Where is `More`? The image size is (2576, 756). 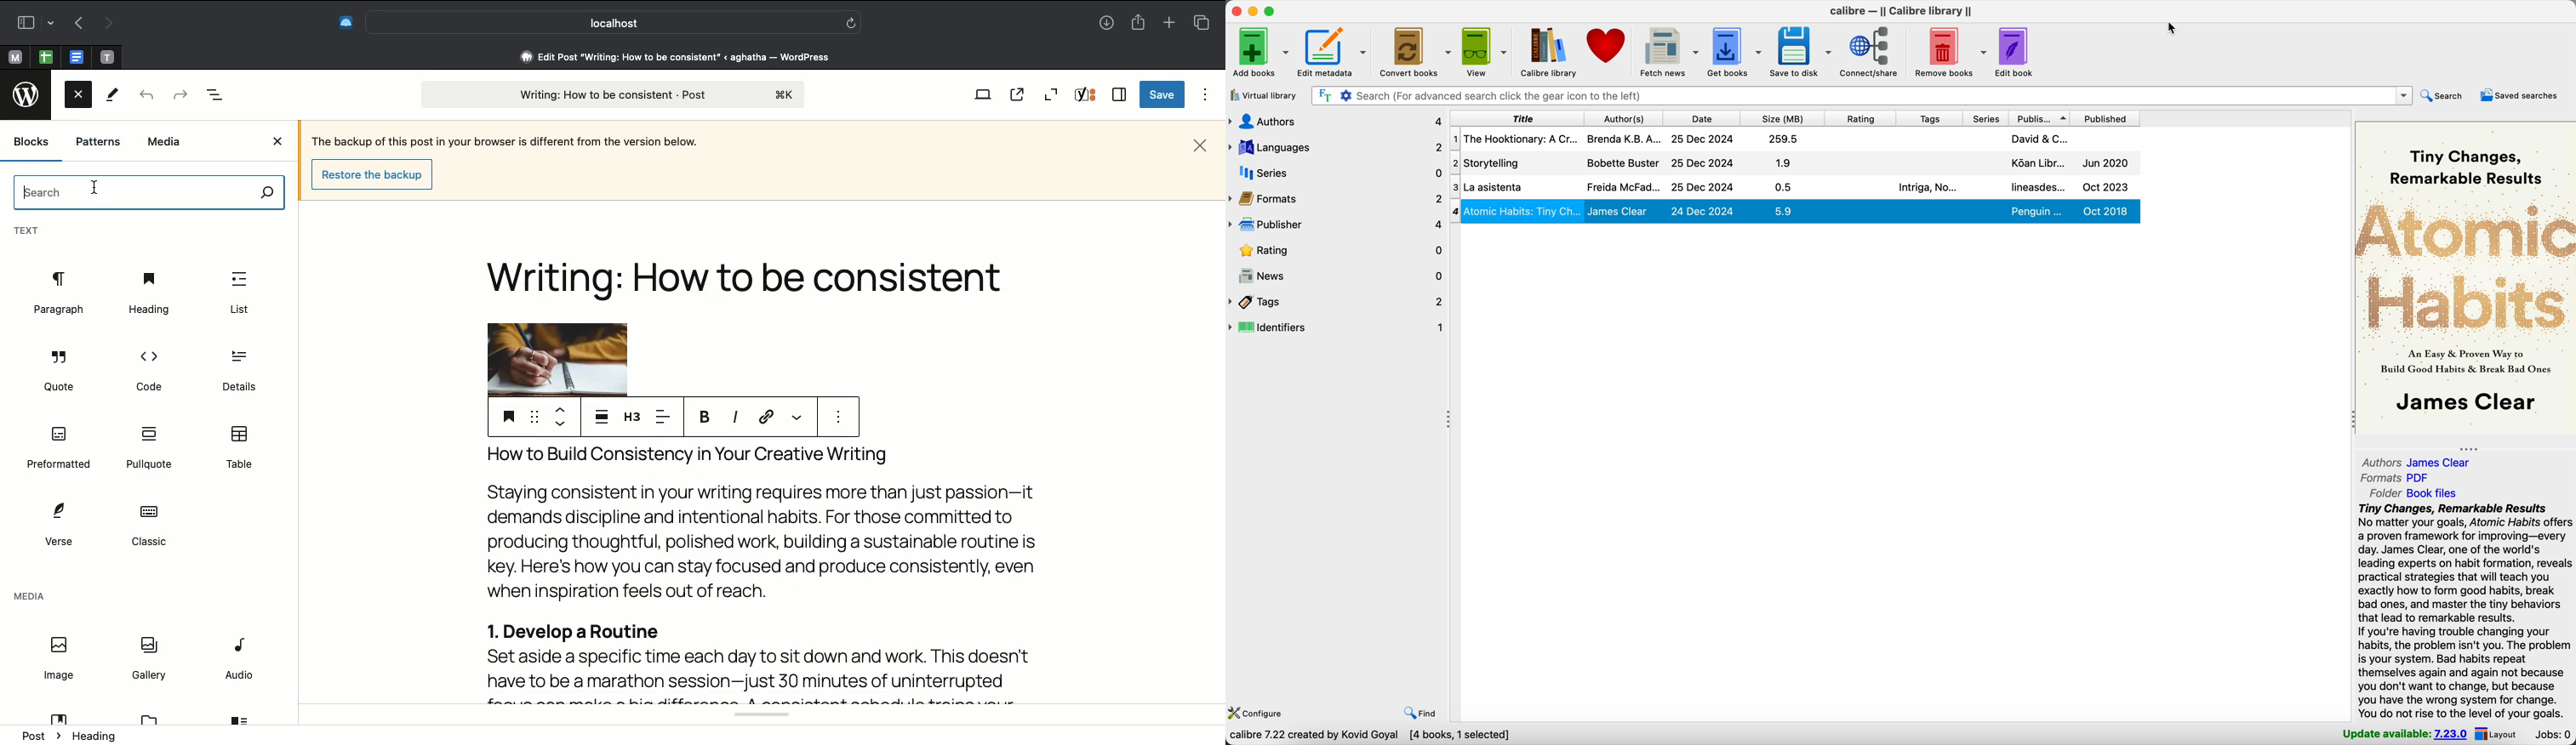 More is located at coordinates (798, 418).